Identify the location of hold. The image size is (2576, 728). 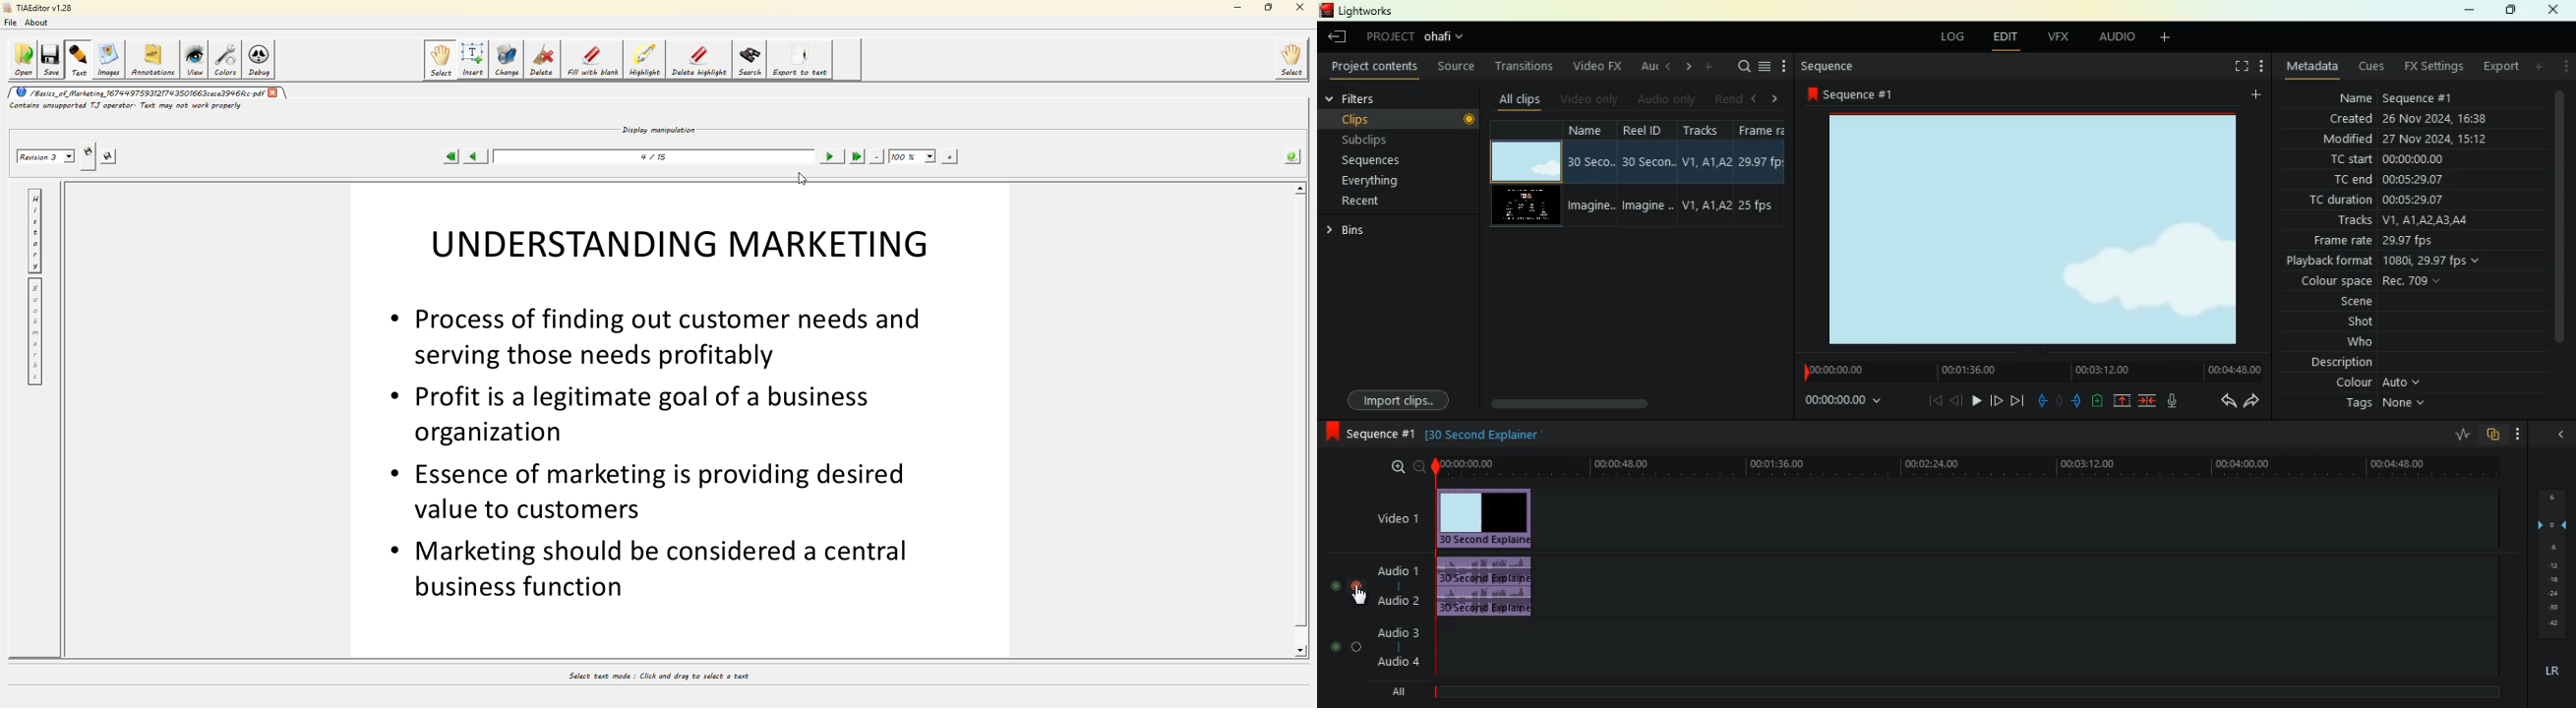
(2058, 401).